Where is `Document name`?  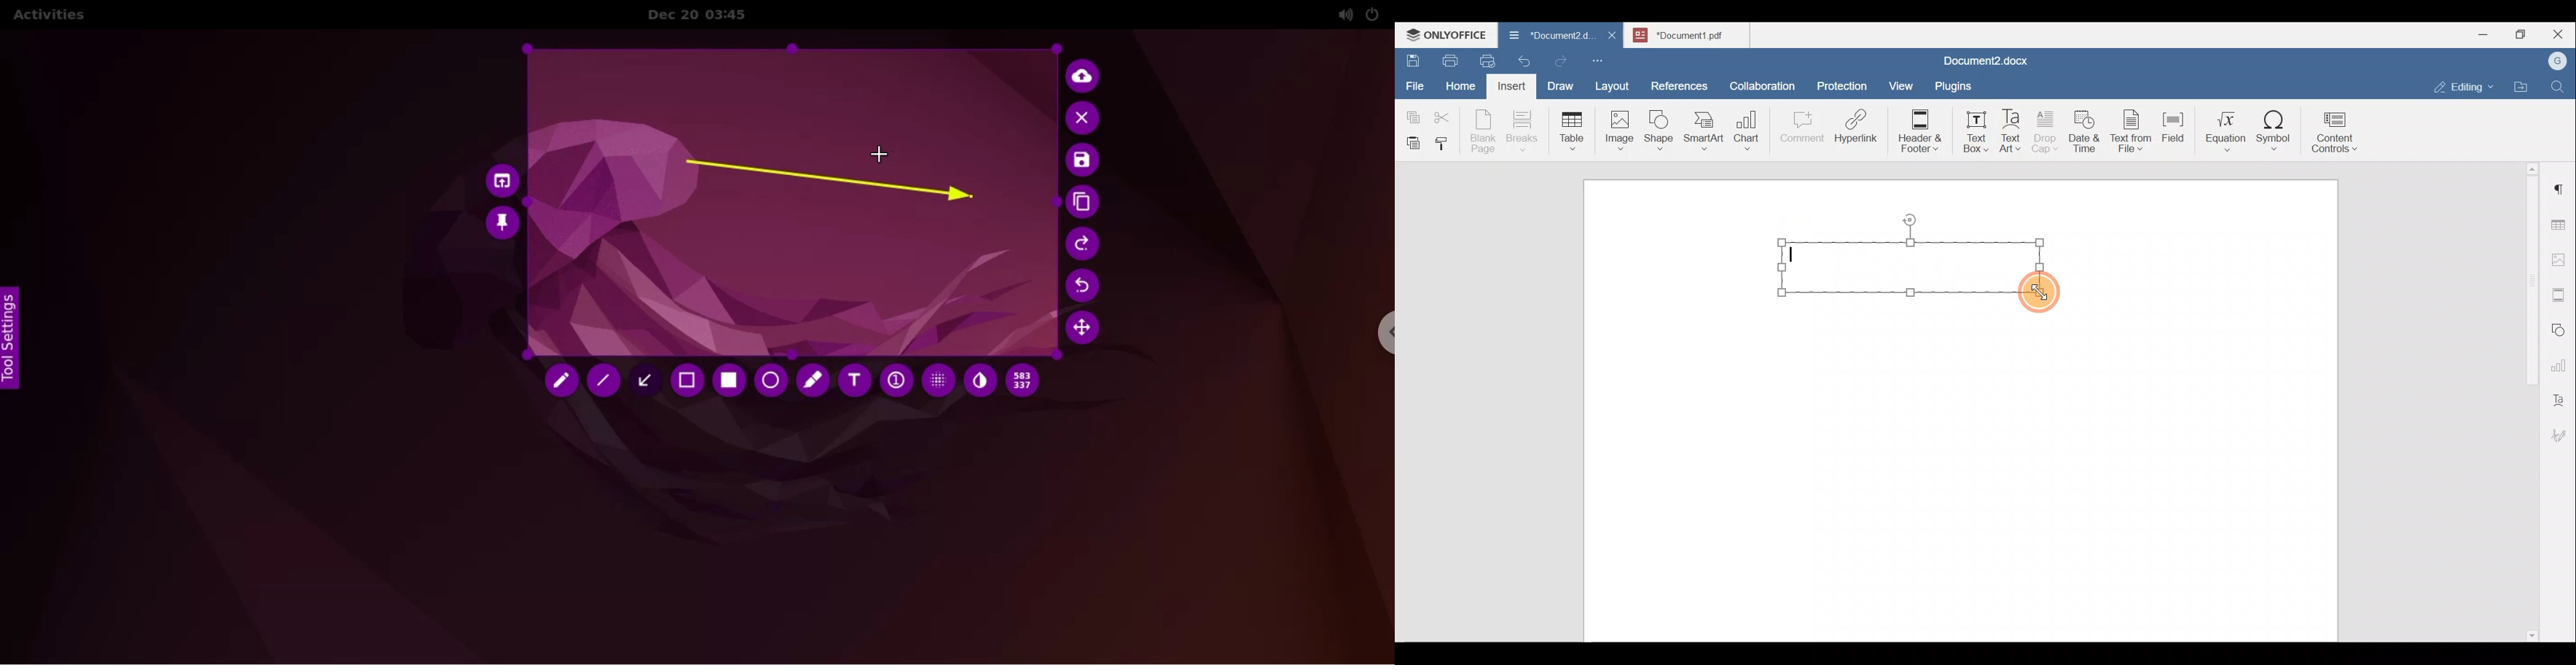 Document name is located at coordinates (1983, 62).